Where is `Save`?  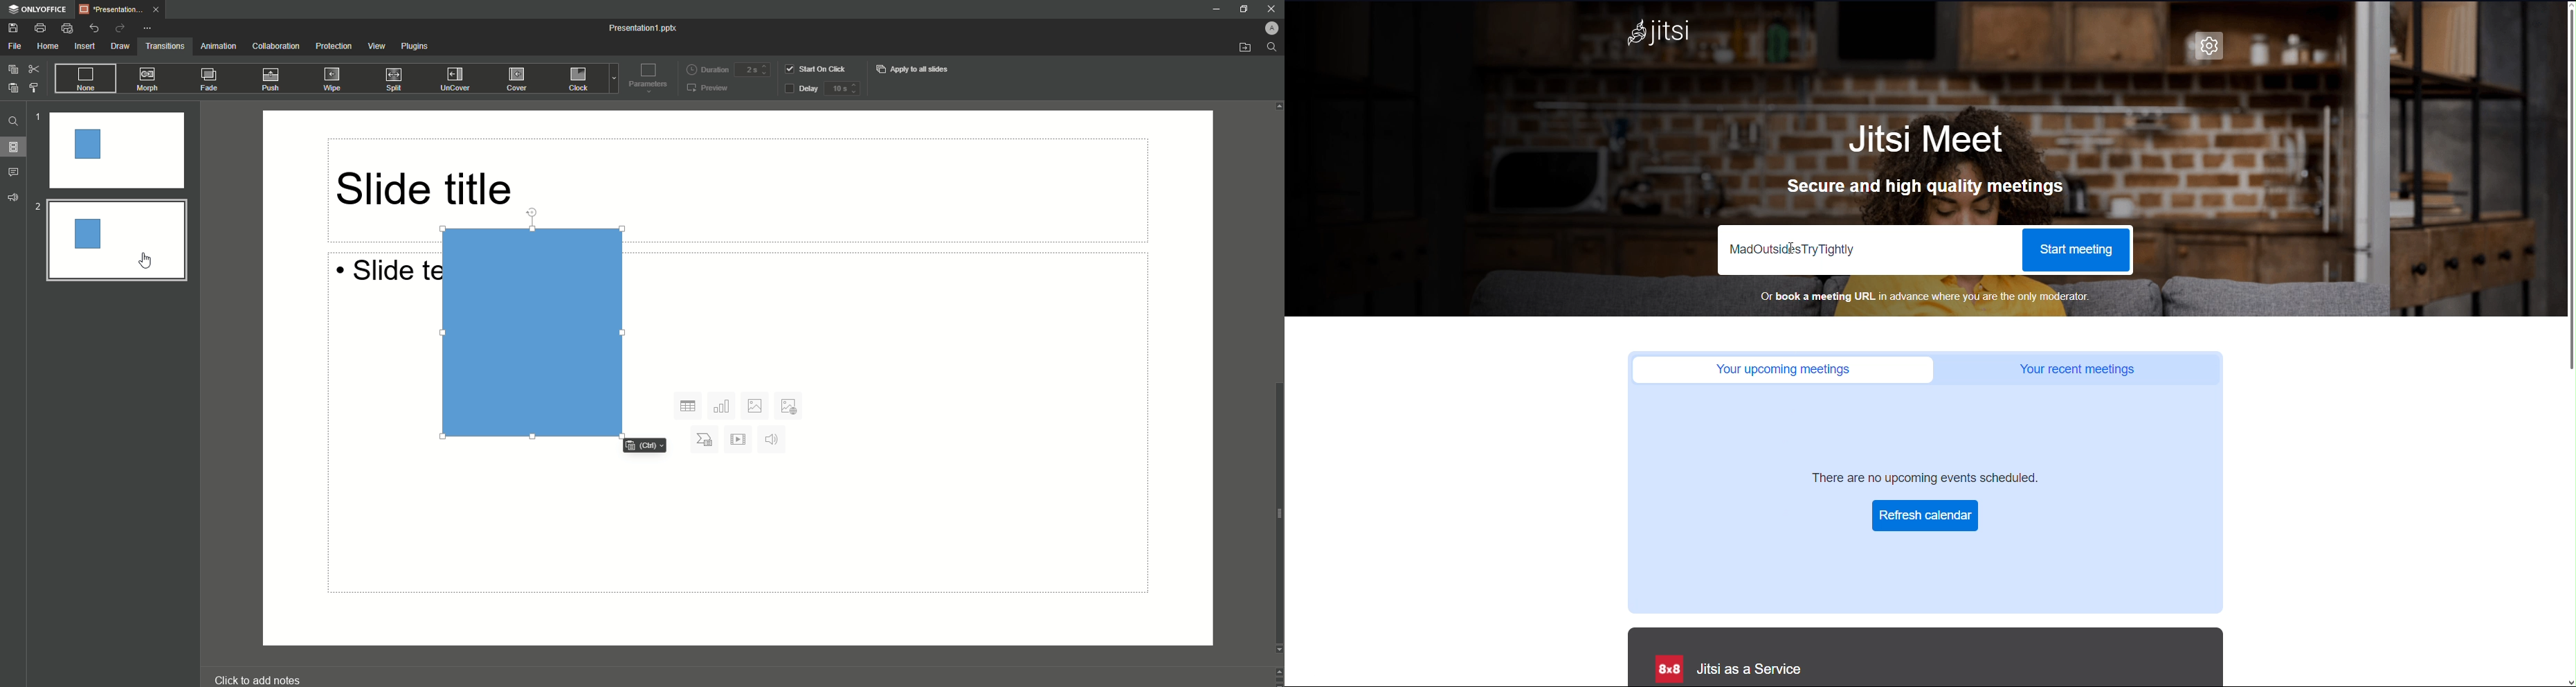
Save is located at coordinates (13, 27).